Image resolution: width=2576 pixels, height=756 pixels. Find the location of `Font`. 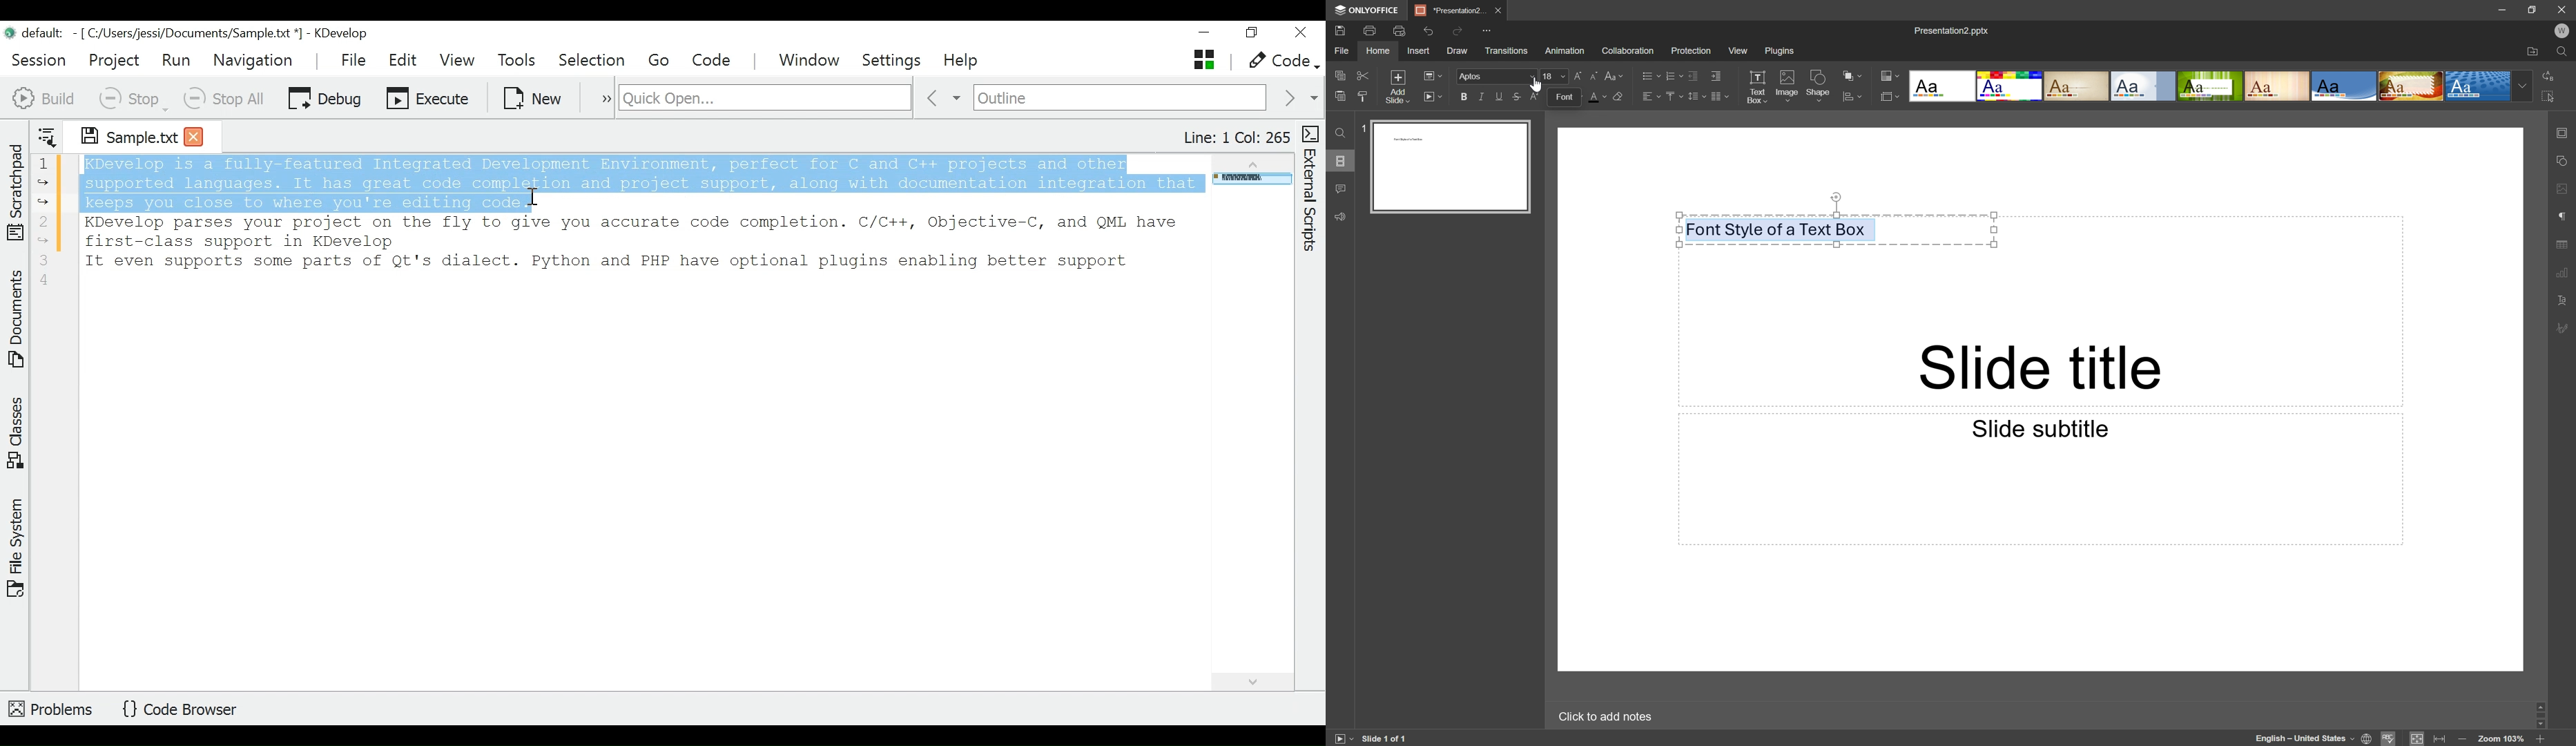

Font is located at coordinates (1496, 75).